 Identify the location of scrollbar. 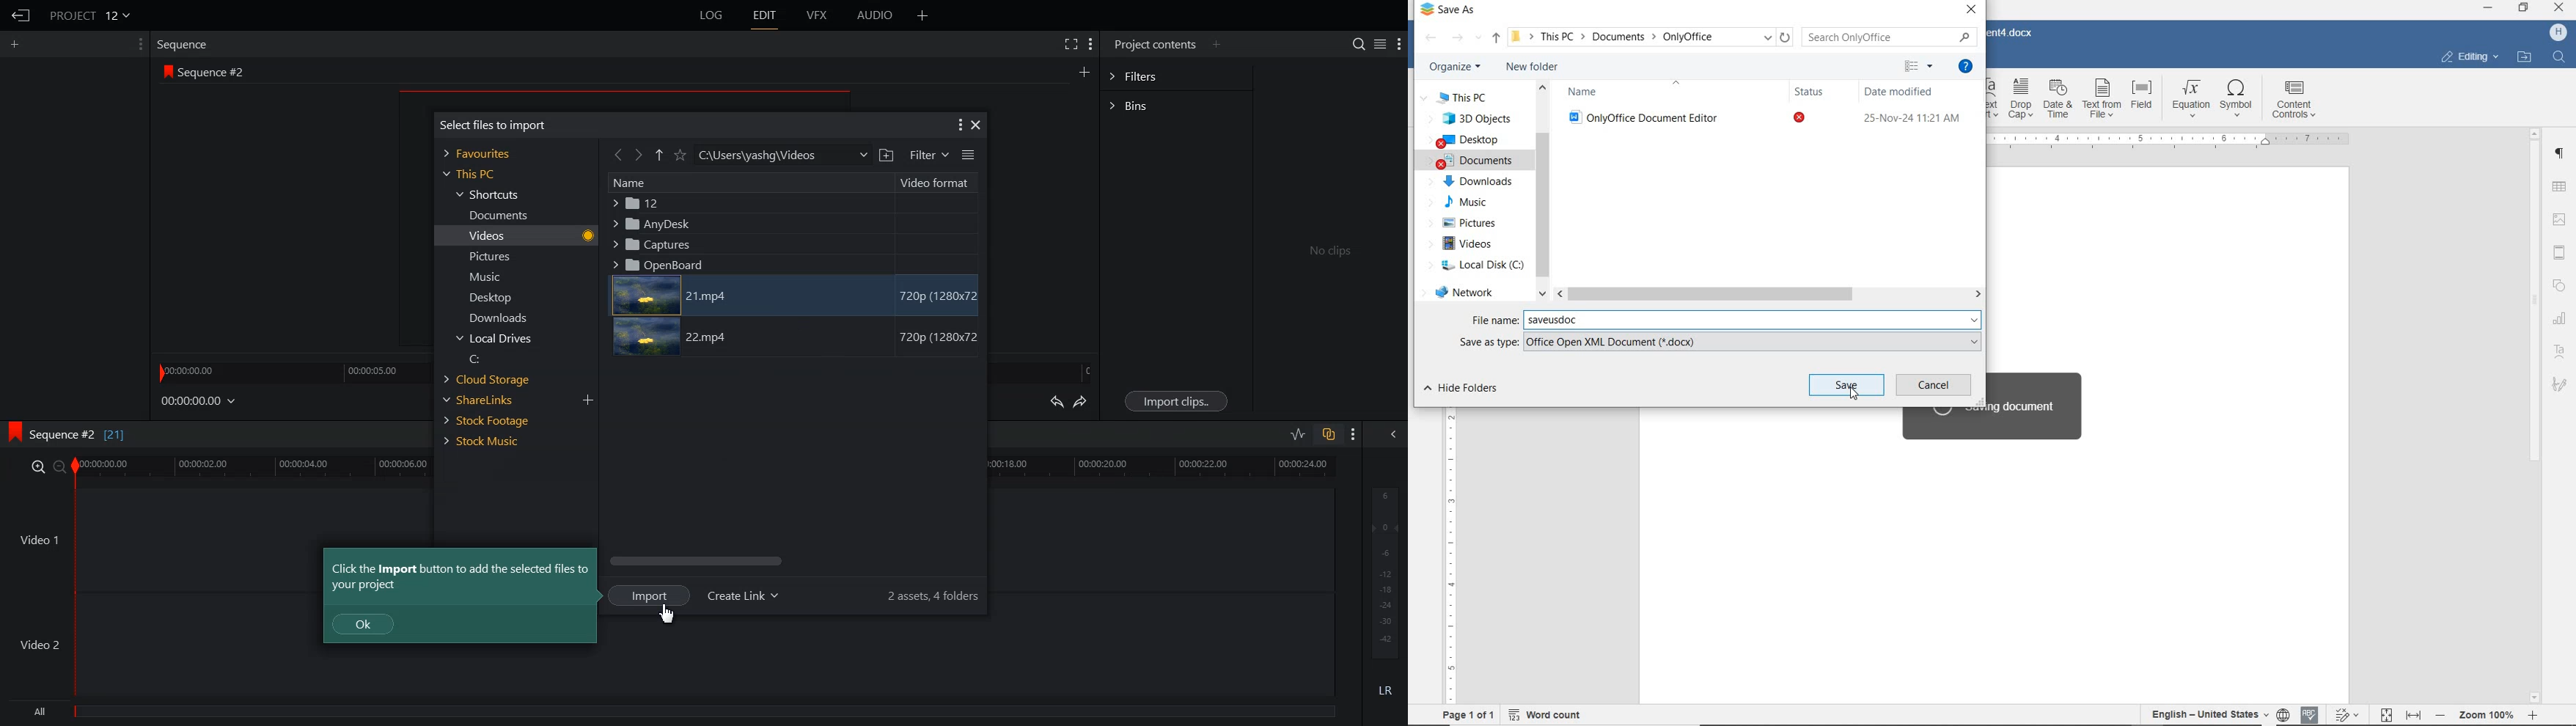
(1544, 191).